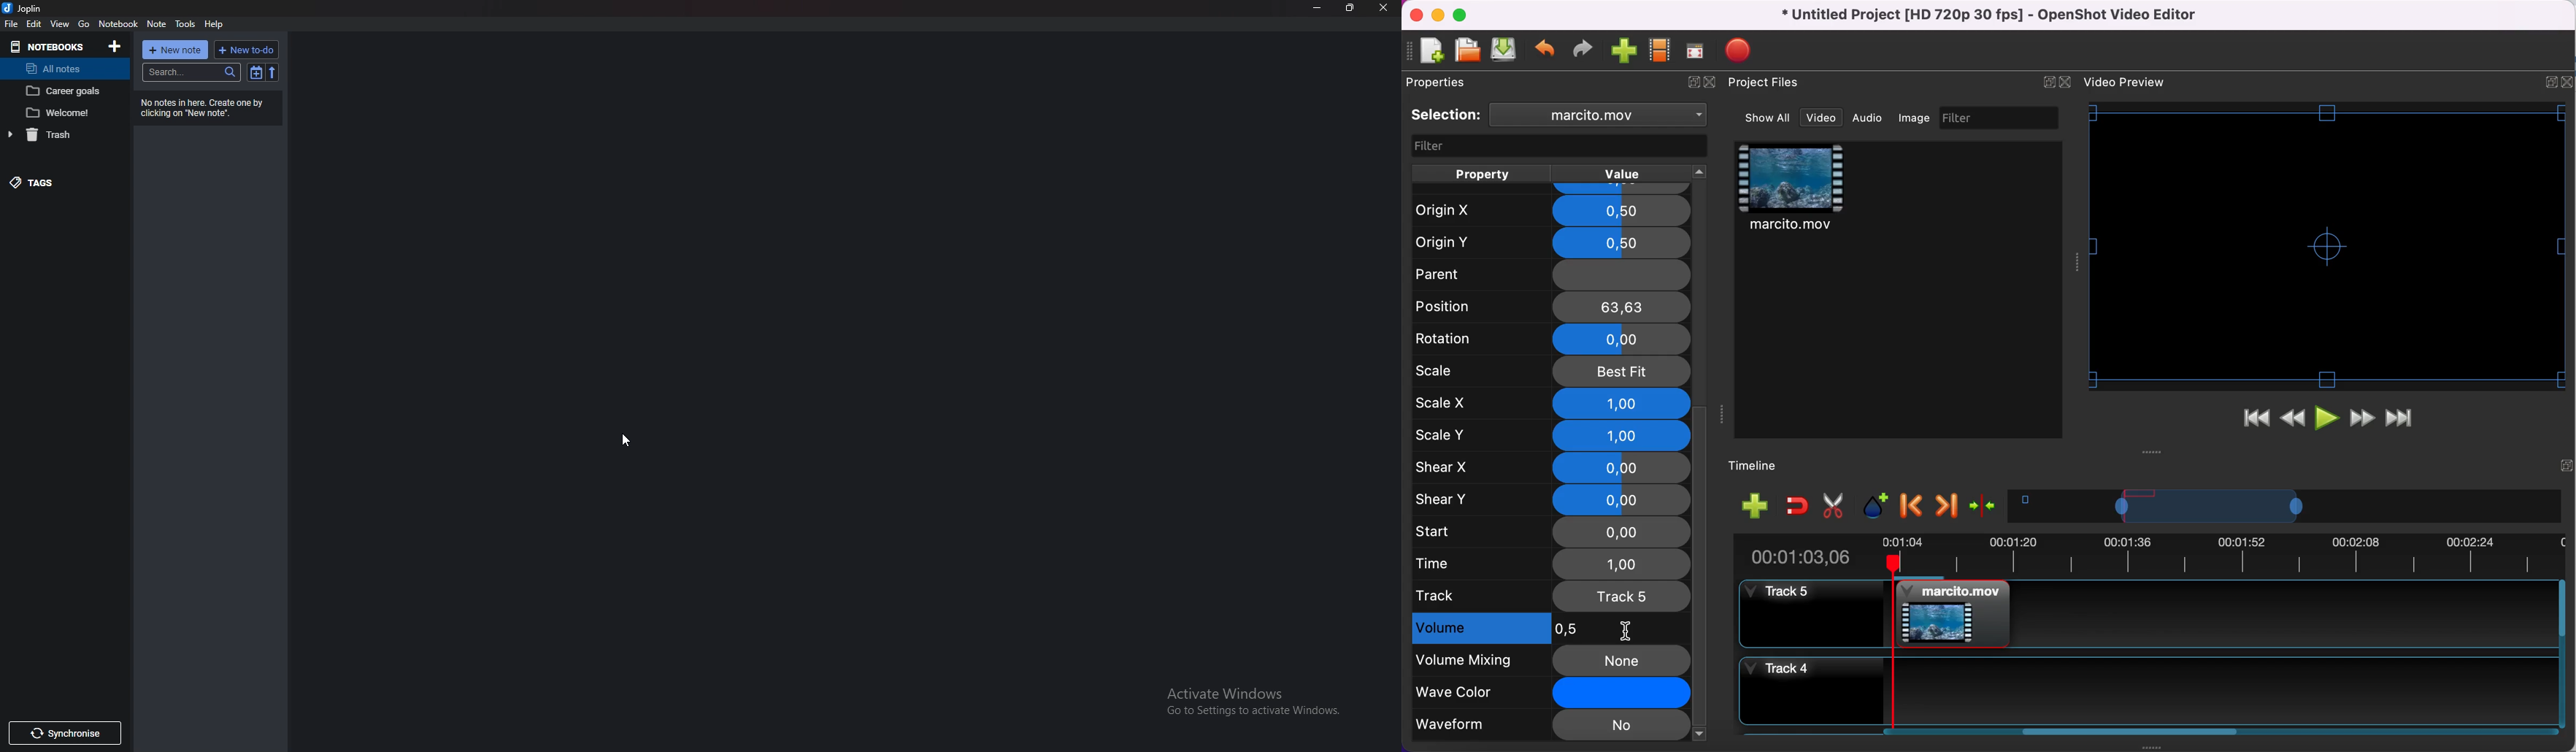 The width and height of the screenshot is (2576, 756). What do you see at coordinates (156, 24) in the screenshot?
I see `note` at bounding box center [156, 24].